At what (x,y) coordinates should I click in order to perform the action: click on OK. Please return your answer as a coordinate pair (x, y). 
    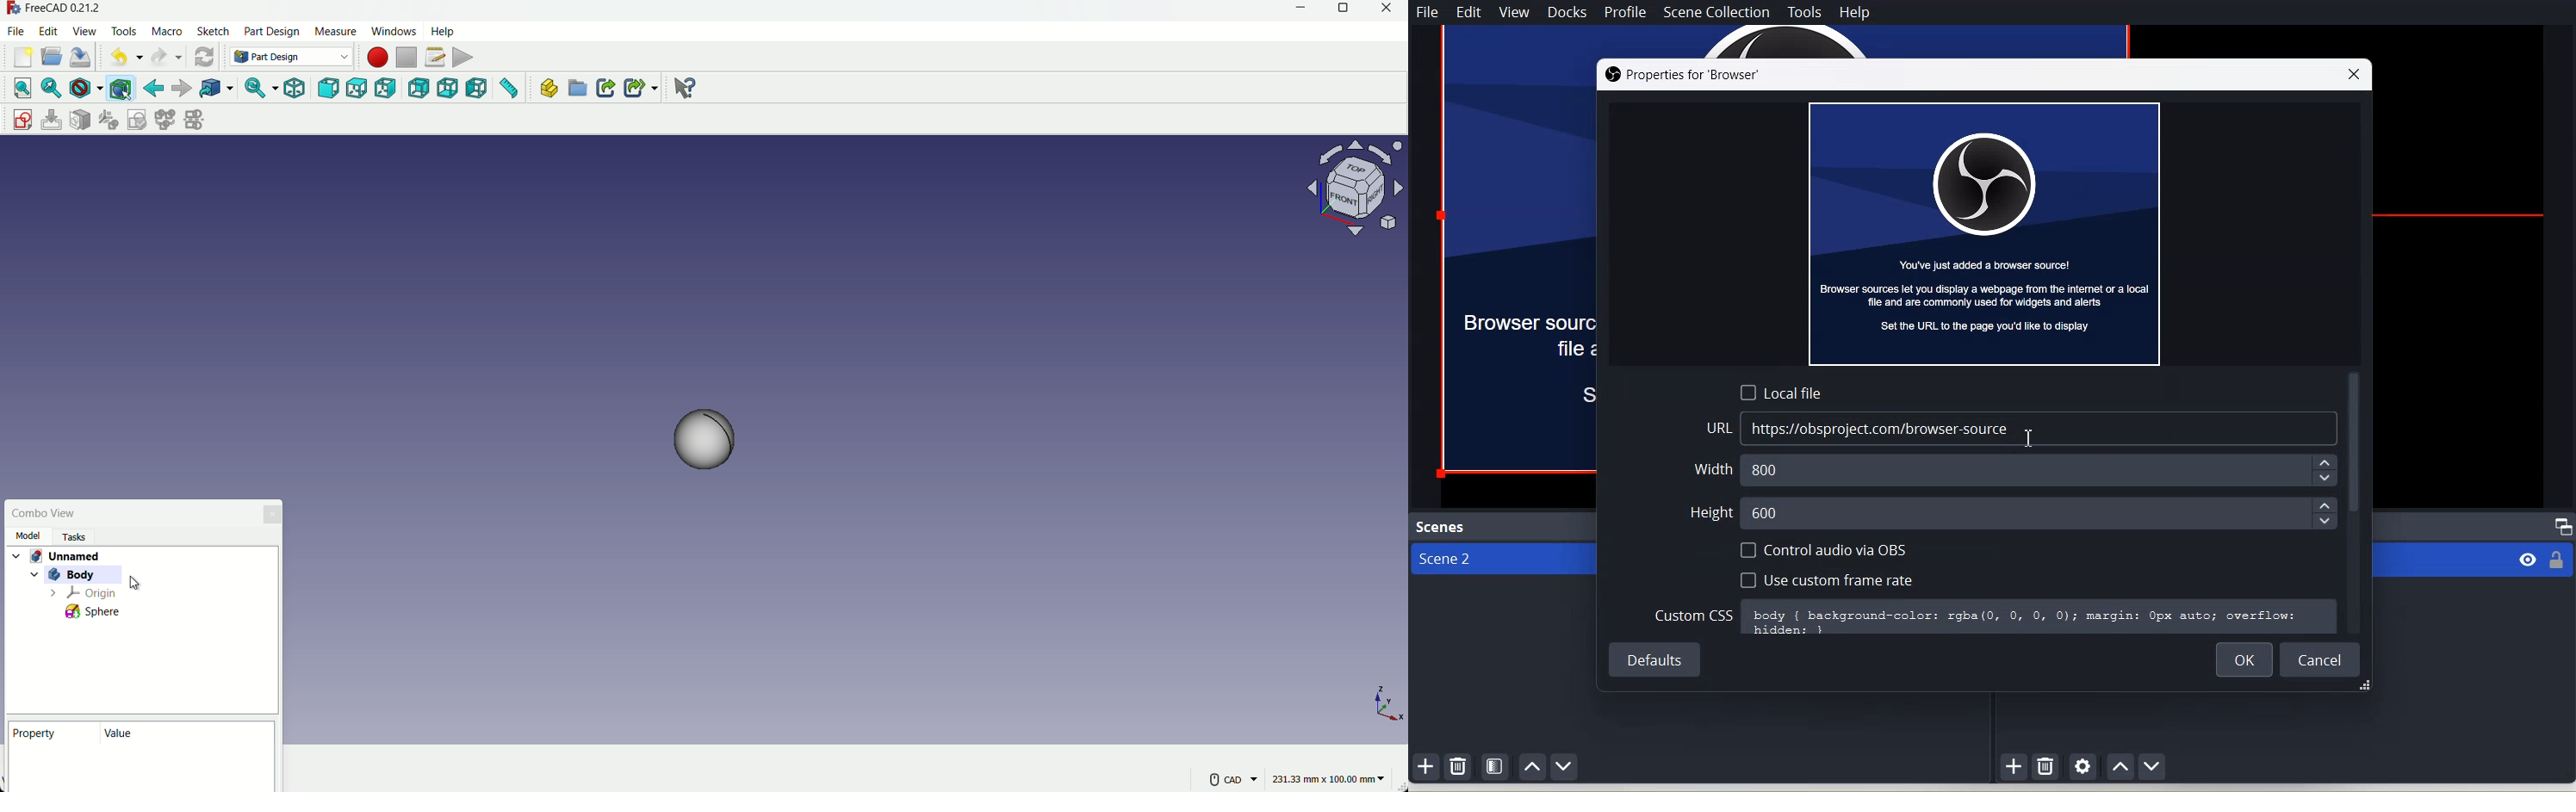
    Looking at the image, I should click on (2239, 659).